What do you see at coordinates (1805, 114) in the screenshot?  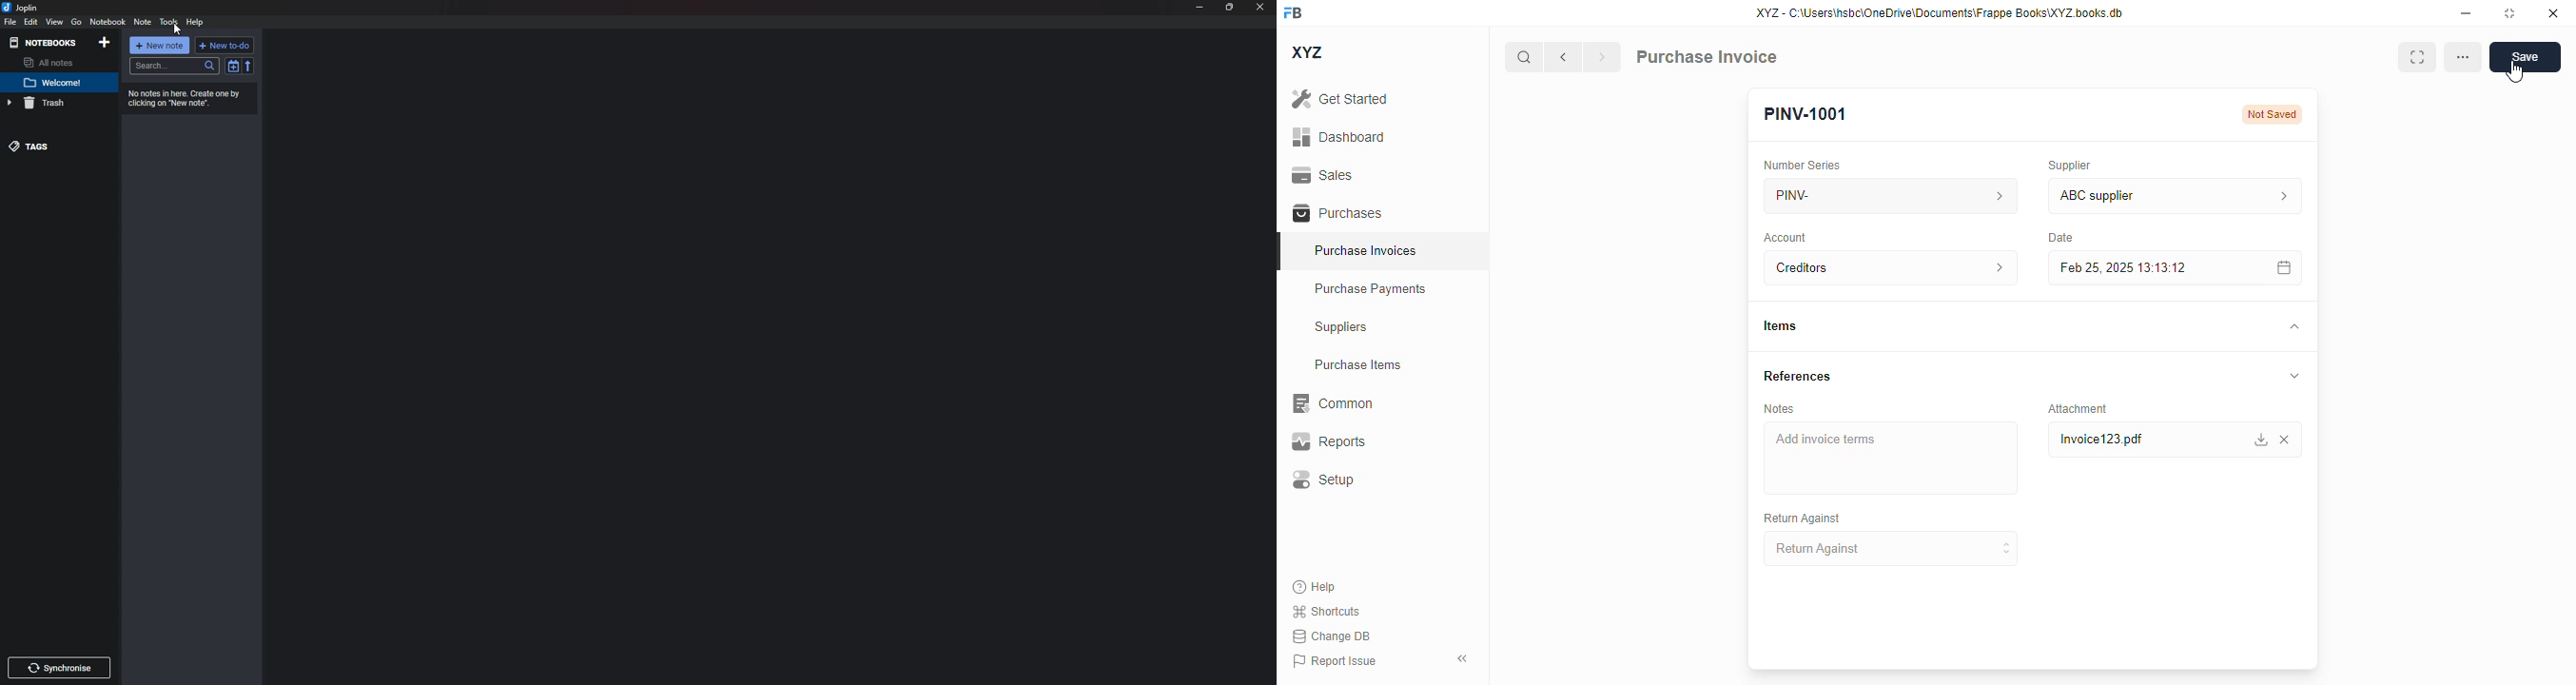 I see `PINV-1001` at bounding box center [1805, 114].